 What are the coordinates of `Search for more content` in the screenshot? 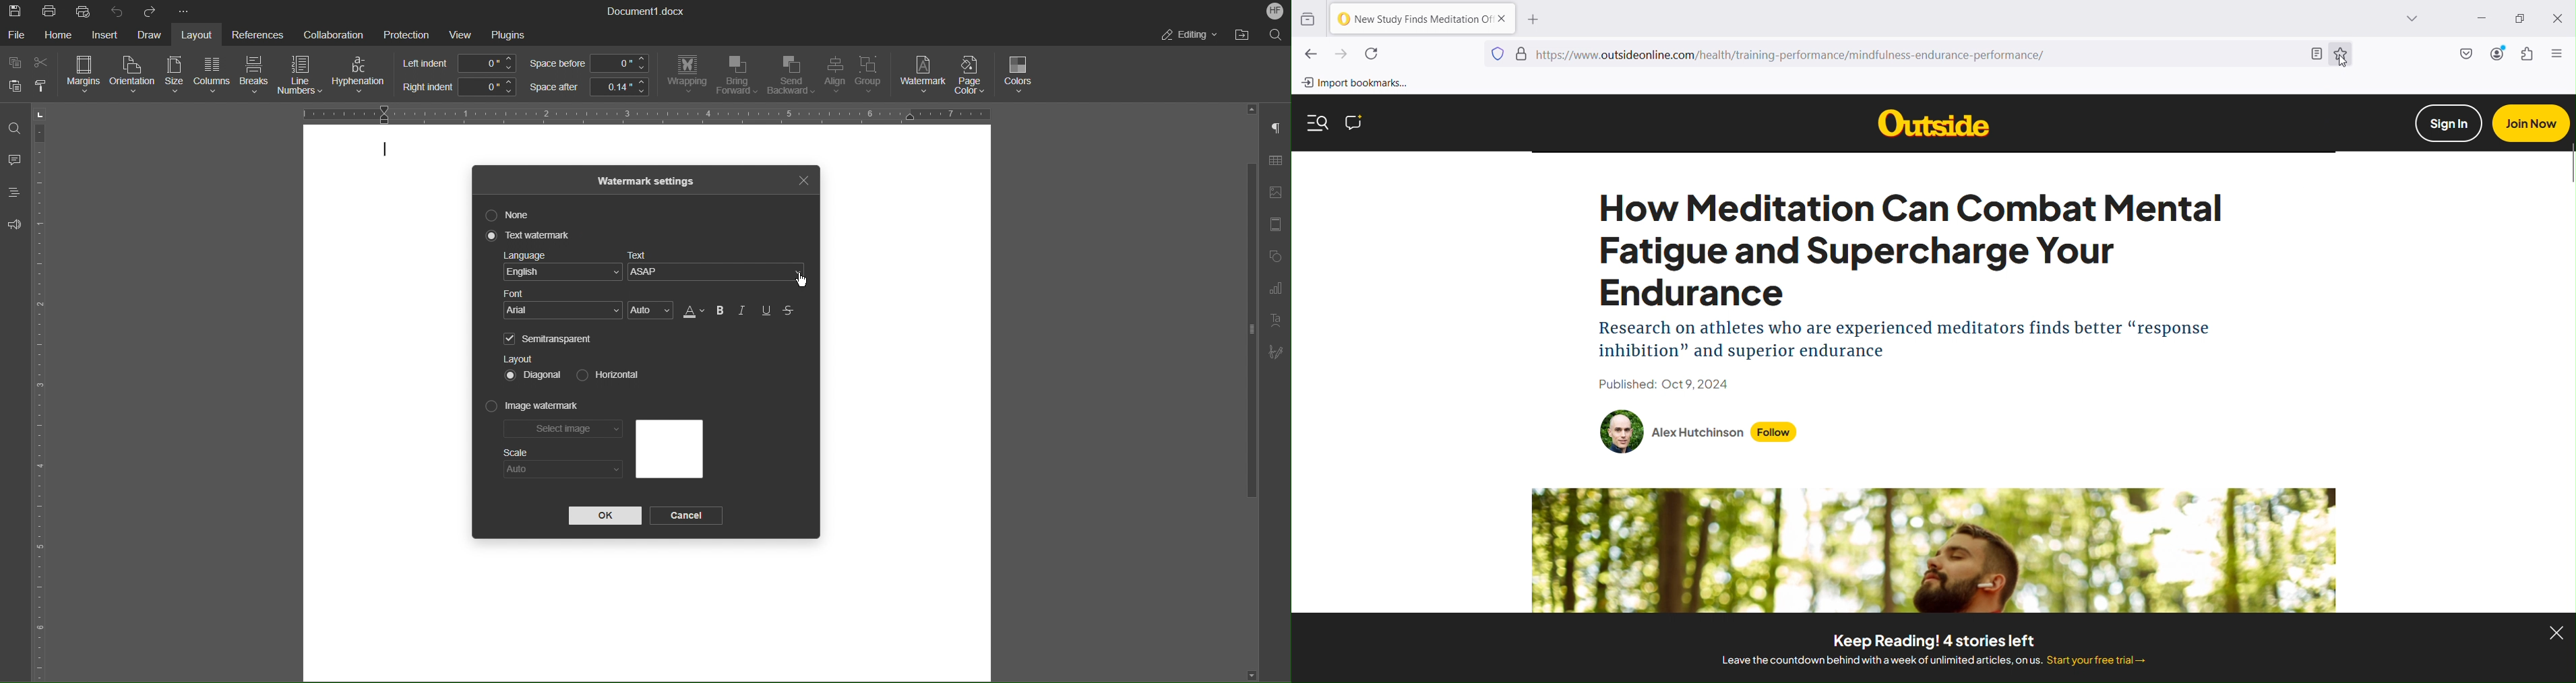 It's located at (1318, 123).